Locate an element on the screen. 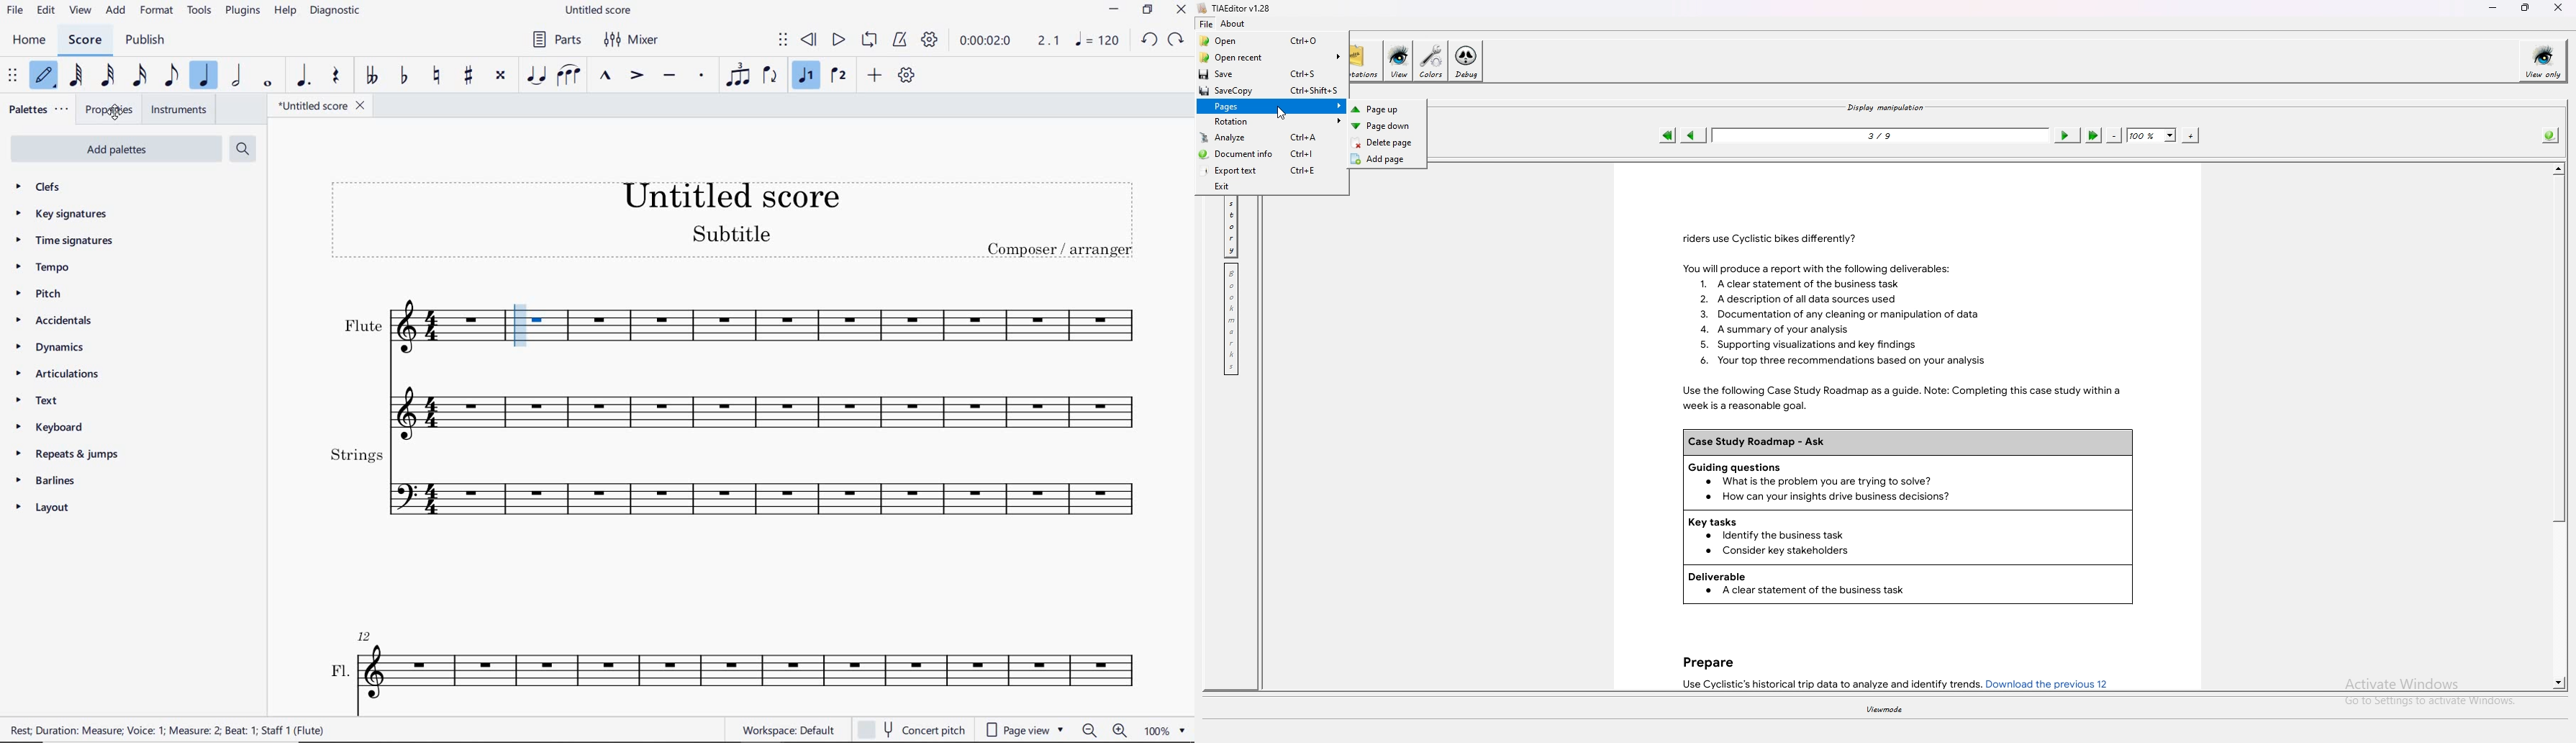 This screenshot has height=756, width=2576. key signatures is located at coordinates (68, 216).